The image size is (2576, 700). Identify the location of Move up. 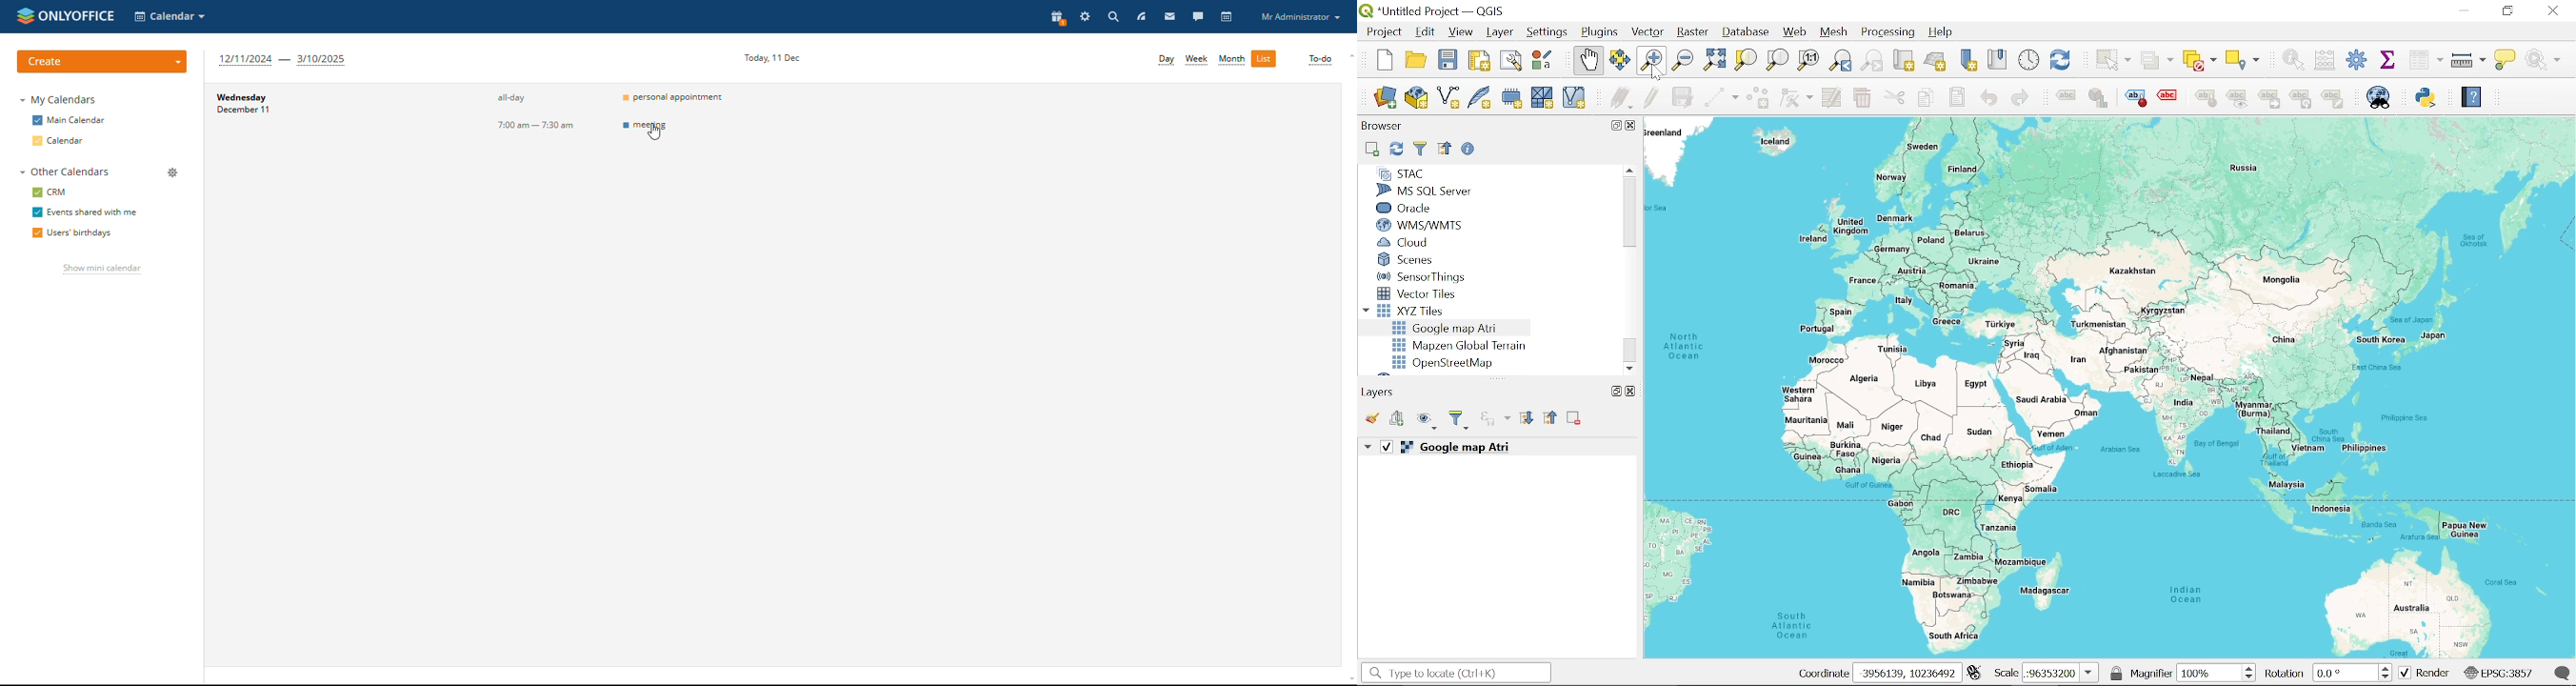
(1627, 170).